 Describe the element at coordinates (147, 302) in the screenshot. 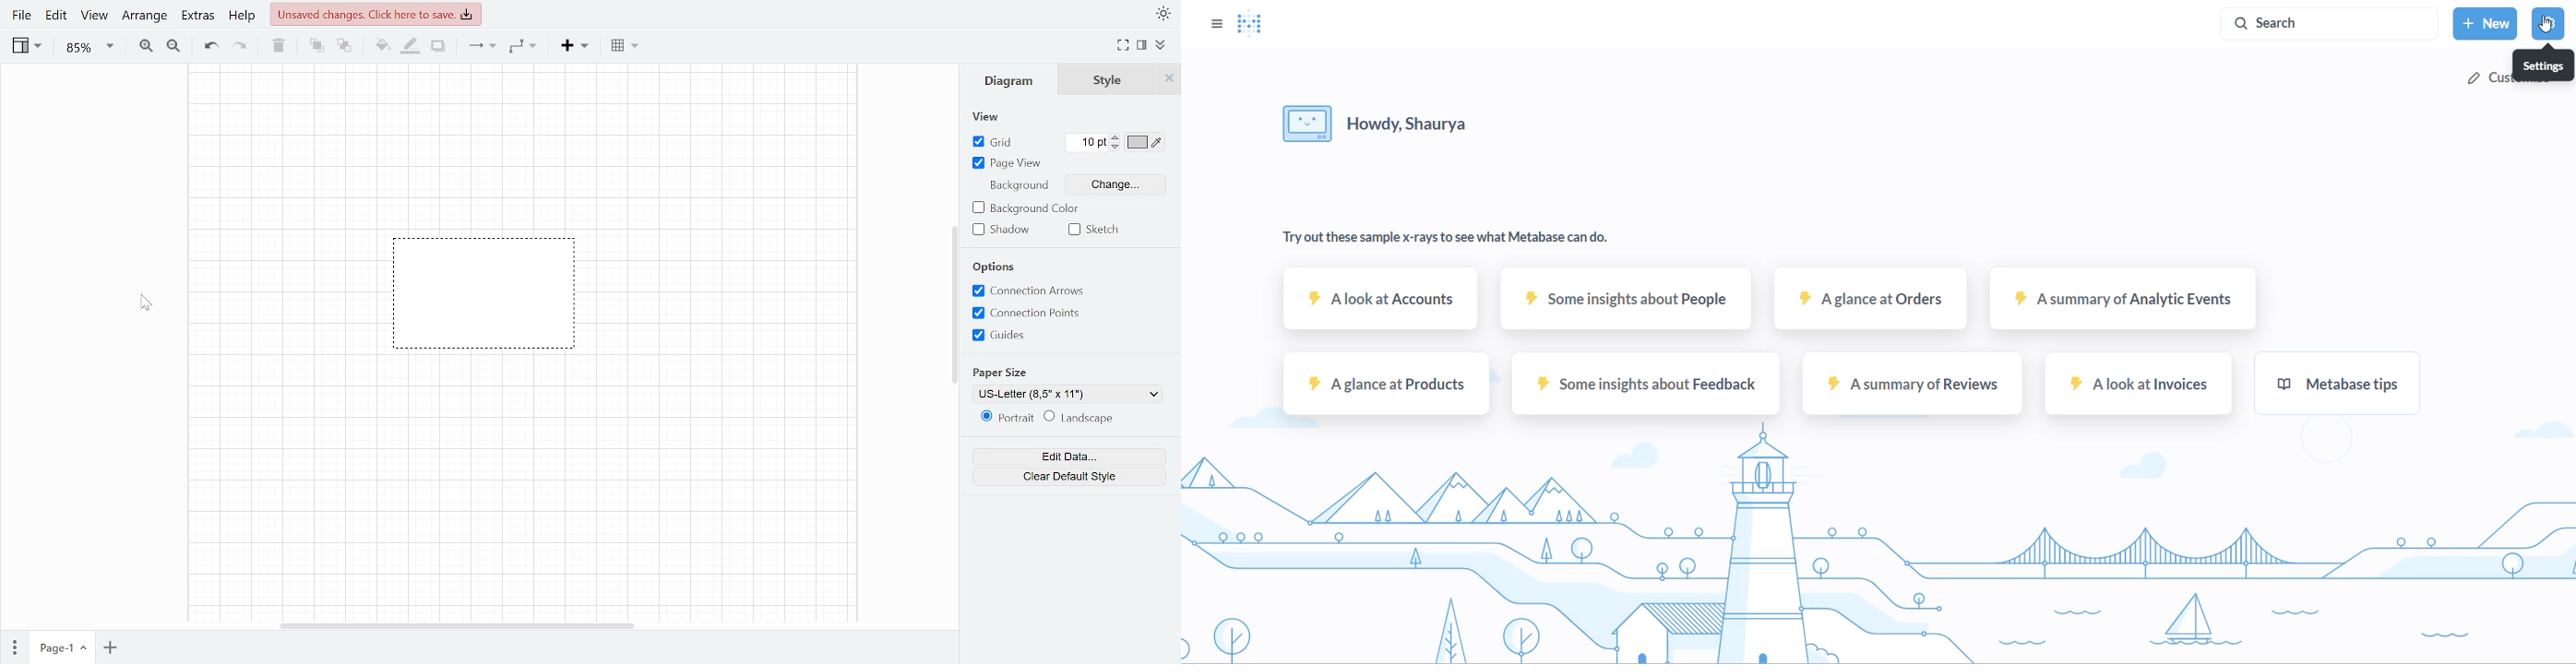

I see `pointer` at that location.